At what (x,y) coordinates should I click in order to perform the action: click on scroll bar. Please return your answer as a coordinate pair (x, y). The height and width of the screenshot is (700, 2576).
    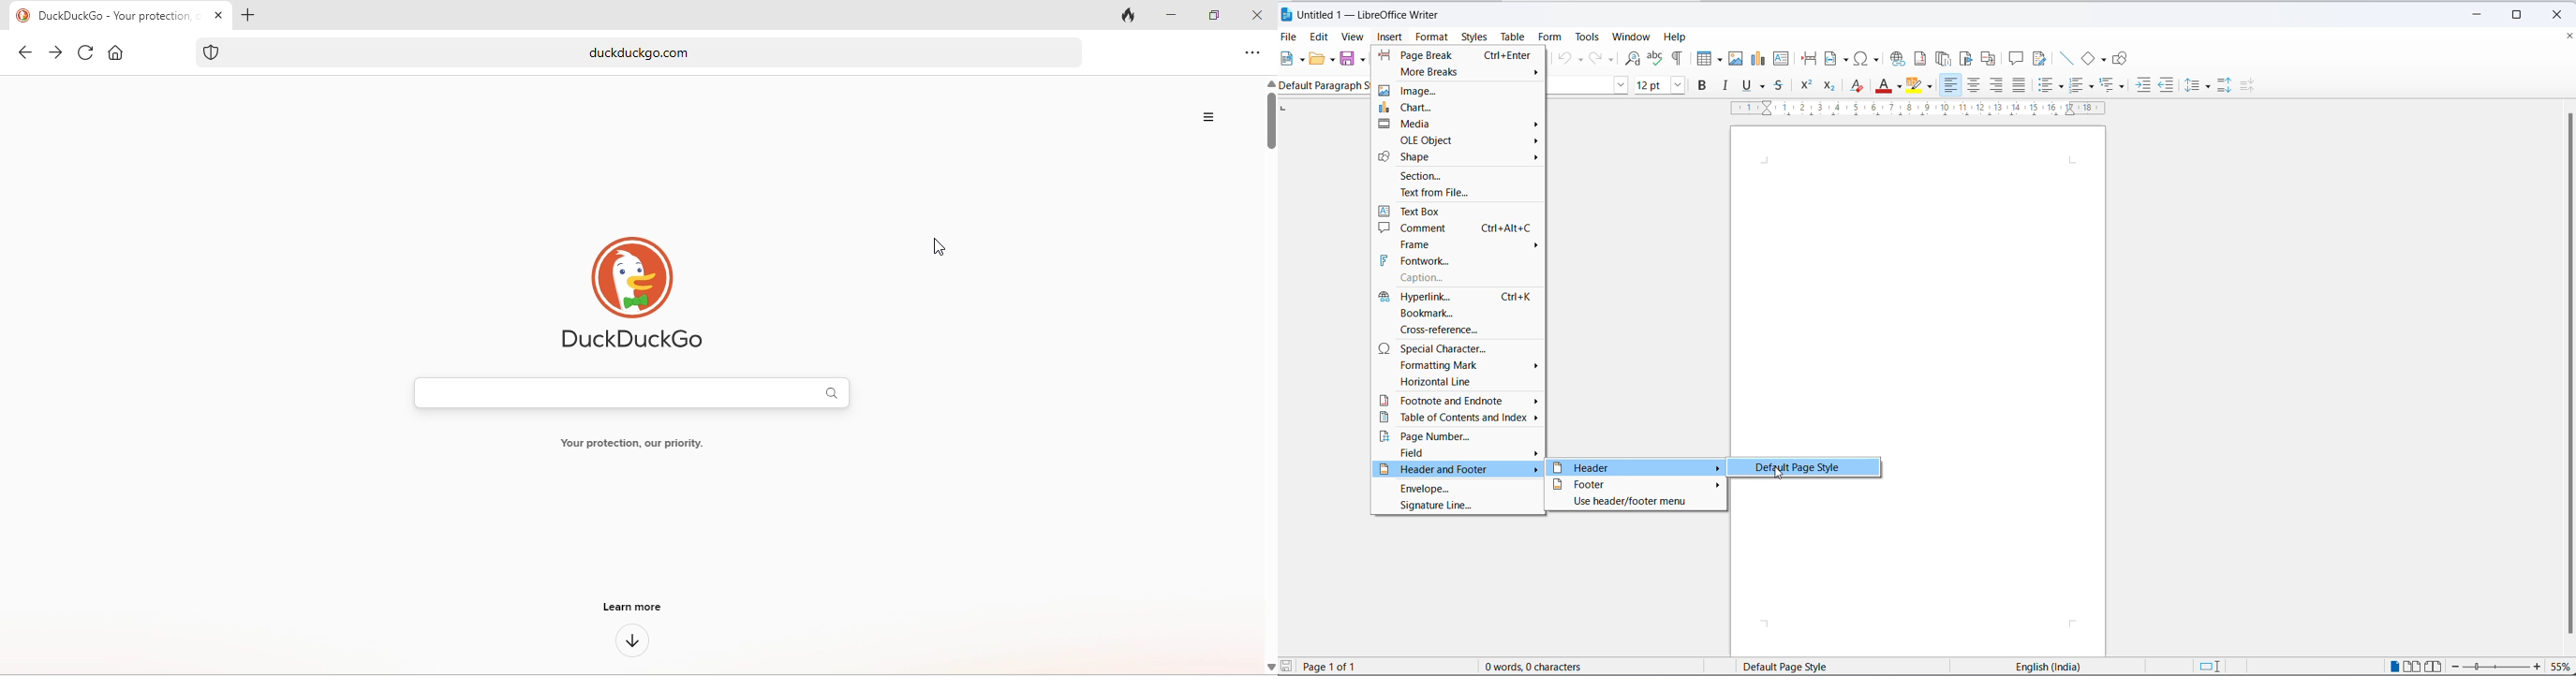
    Looking at the image, I should click on (2565, 374).